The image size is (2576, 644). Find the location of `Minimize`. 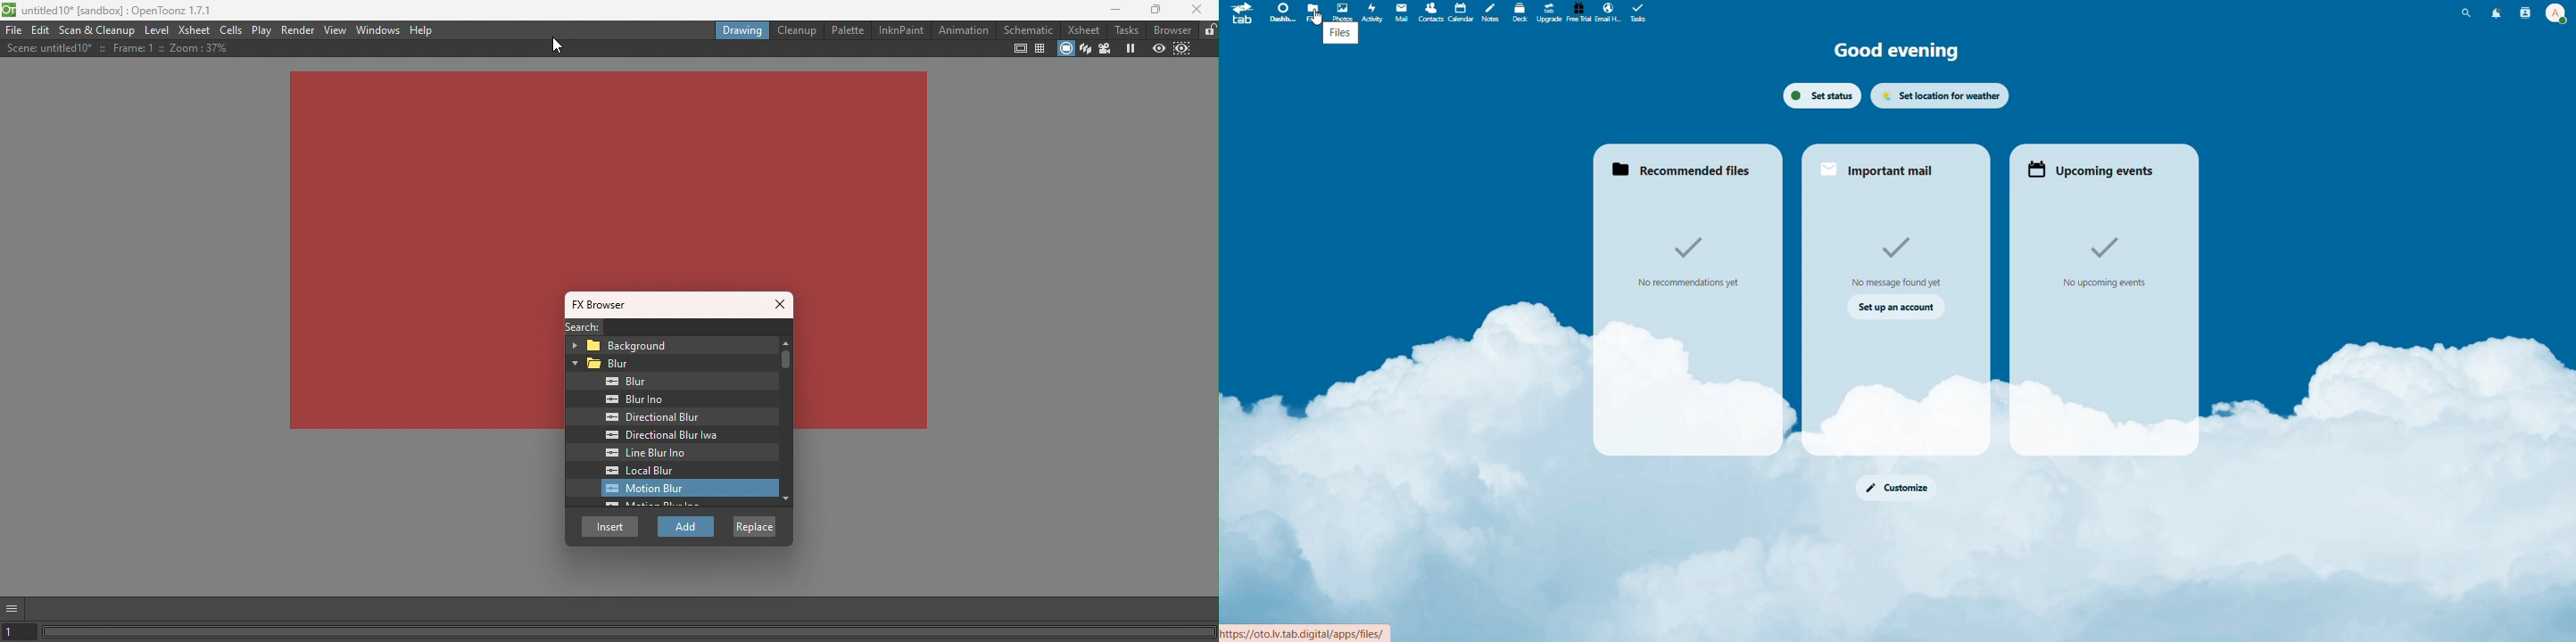

Minimize is located at coordinates (1113, 10).